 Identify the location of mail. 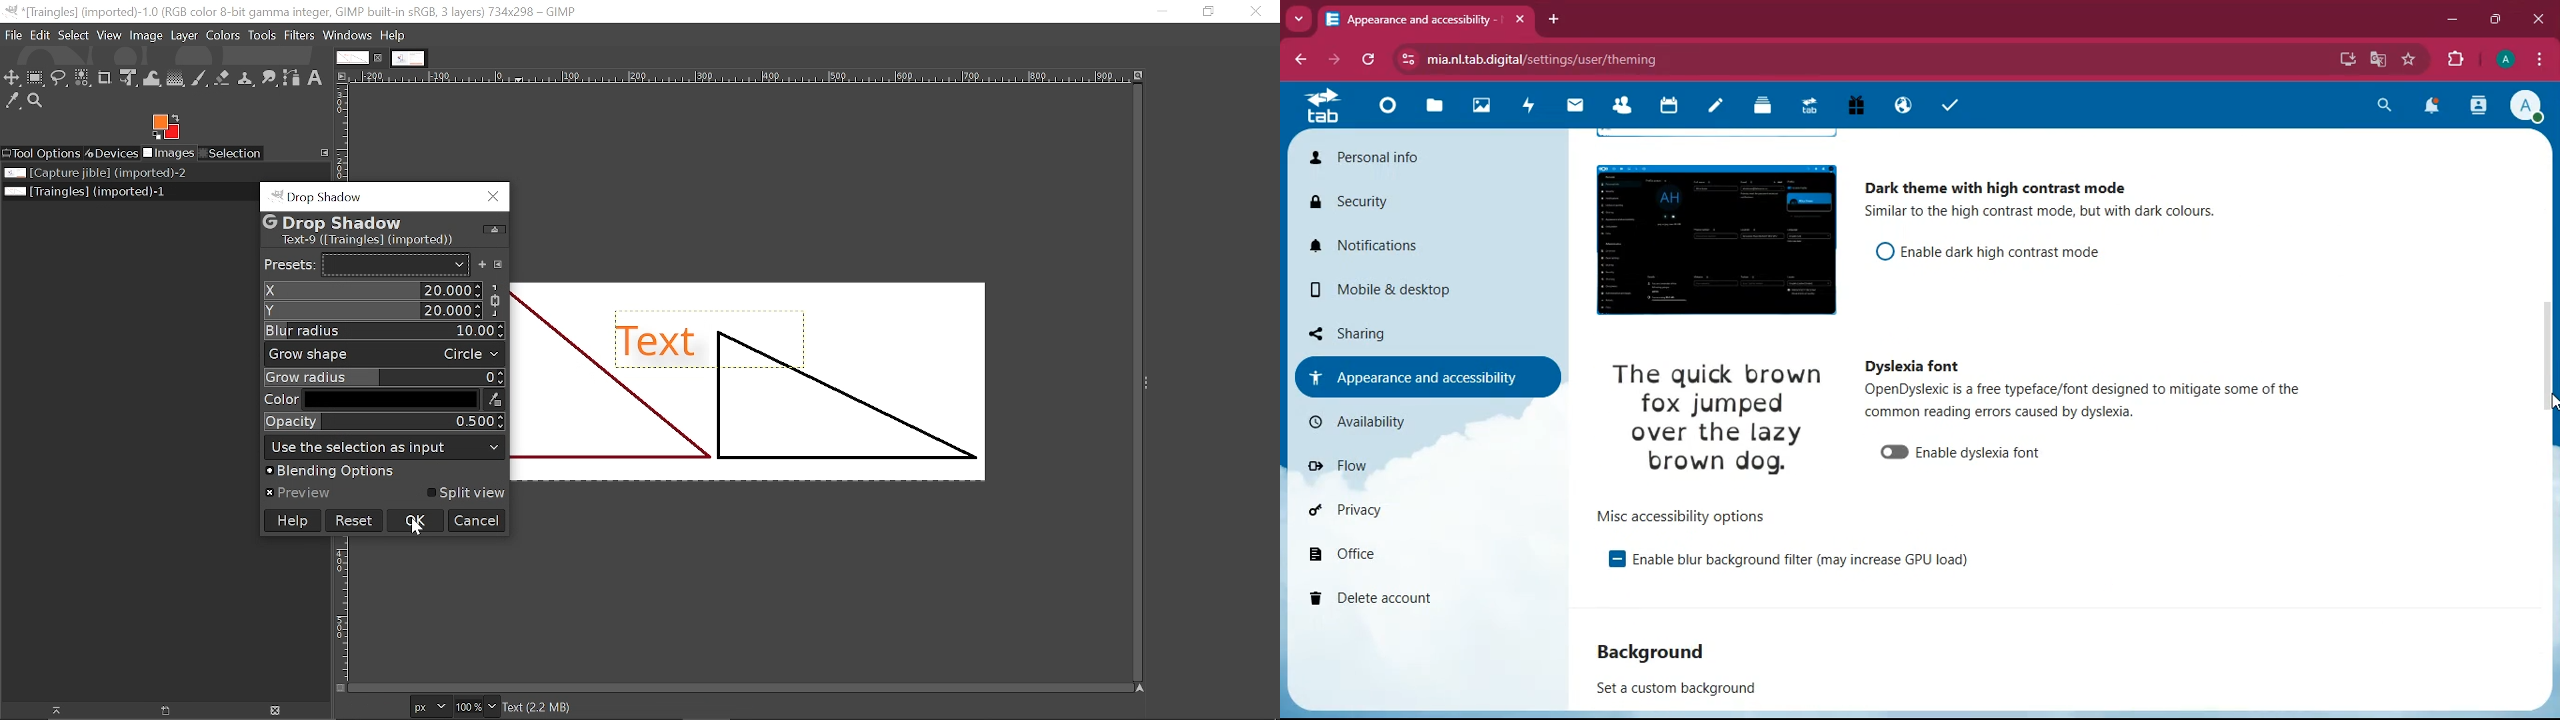
(1580, 105).